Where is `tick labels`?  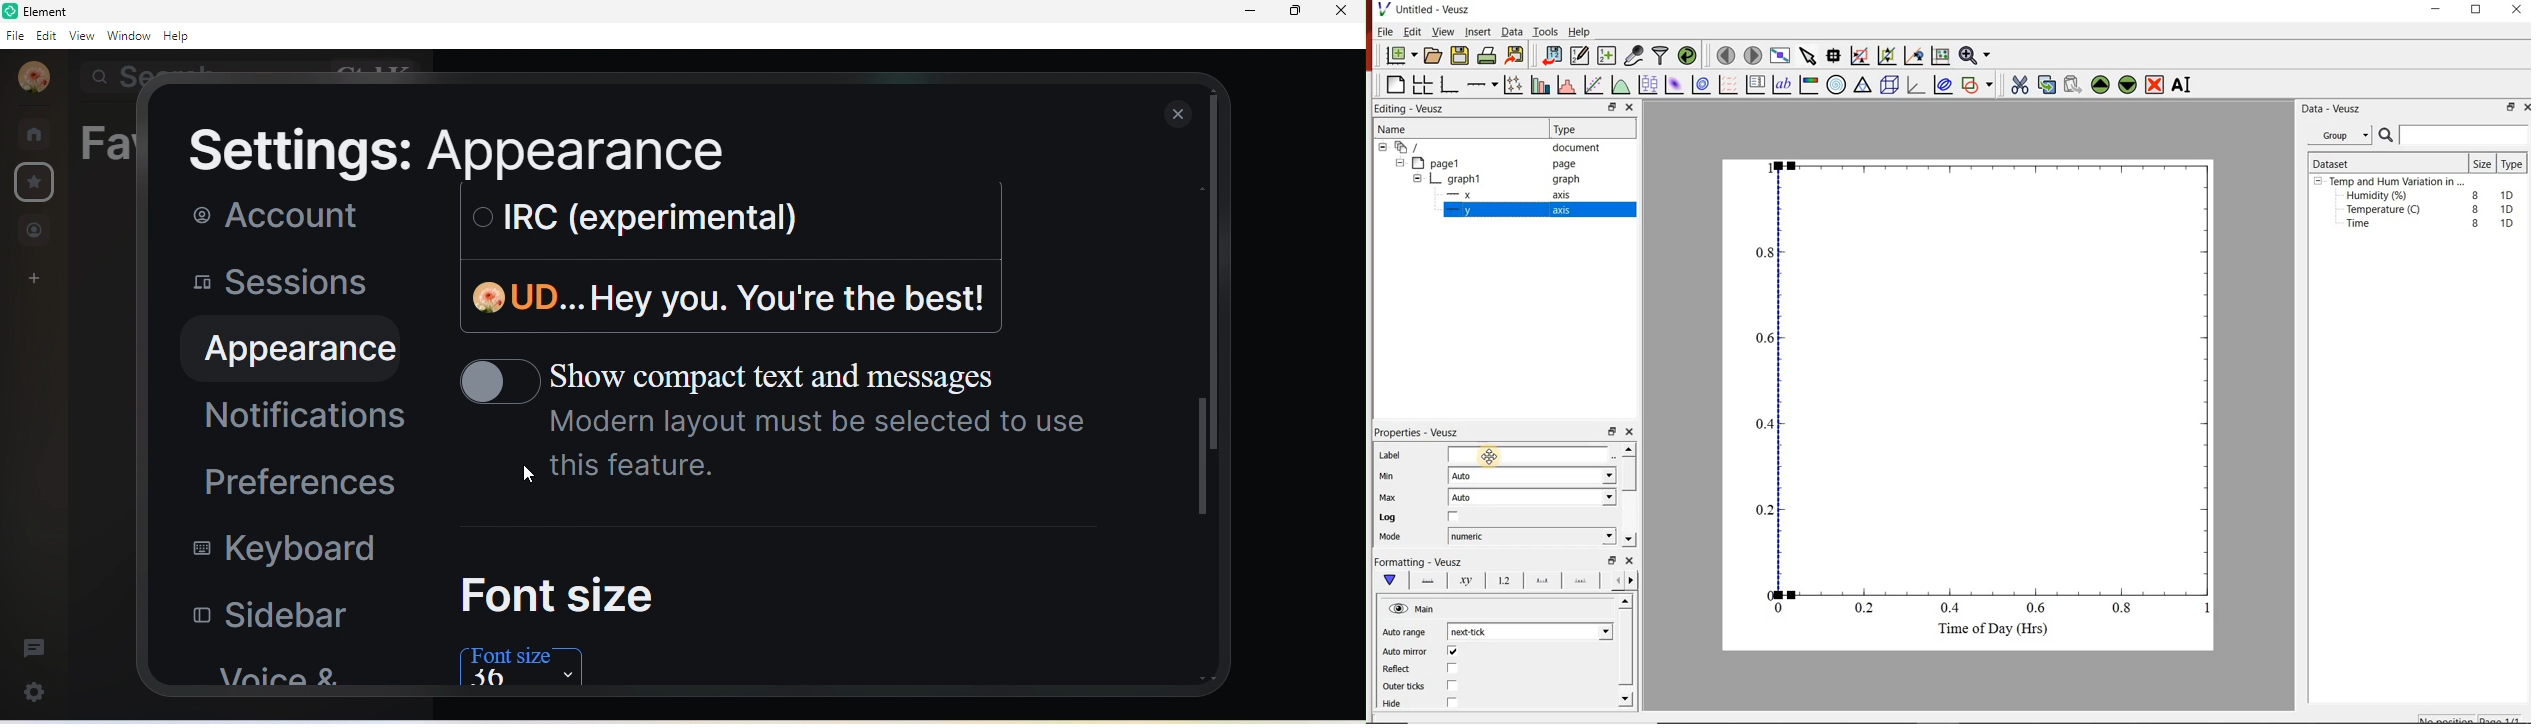
tick labels is located at coordinates (1503, 580).